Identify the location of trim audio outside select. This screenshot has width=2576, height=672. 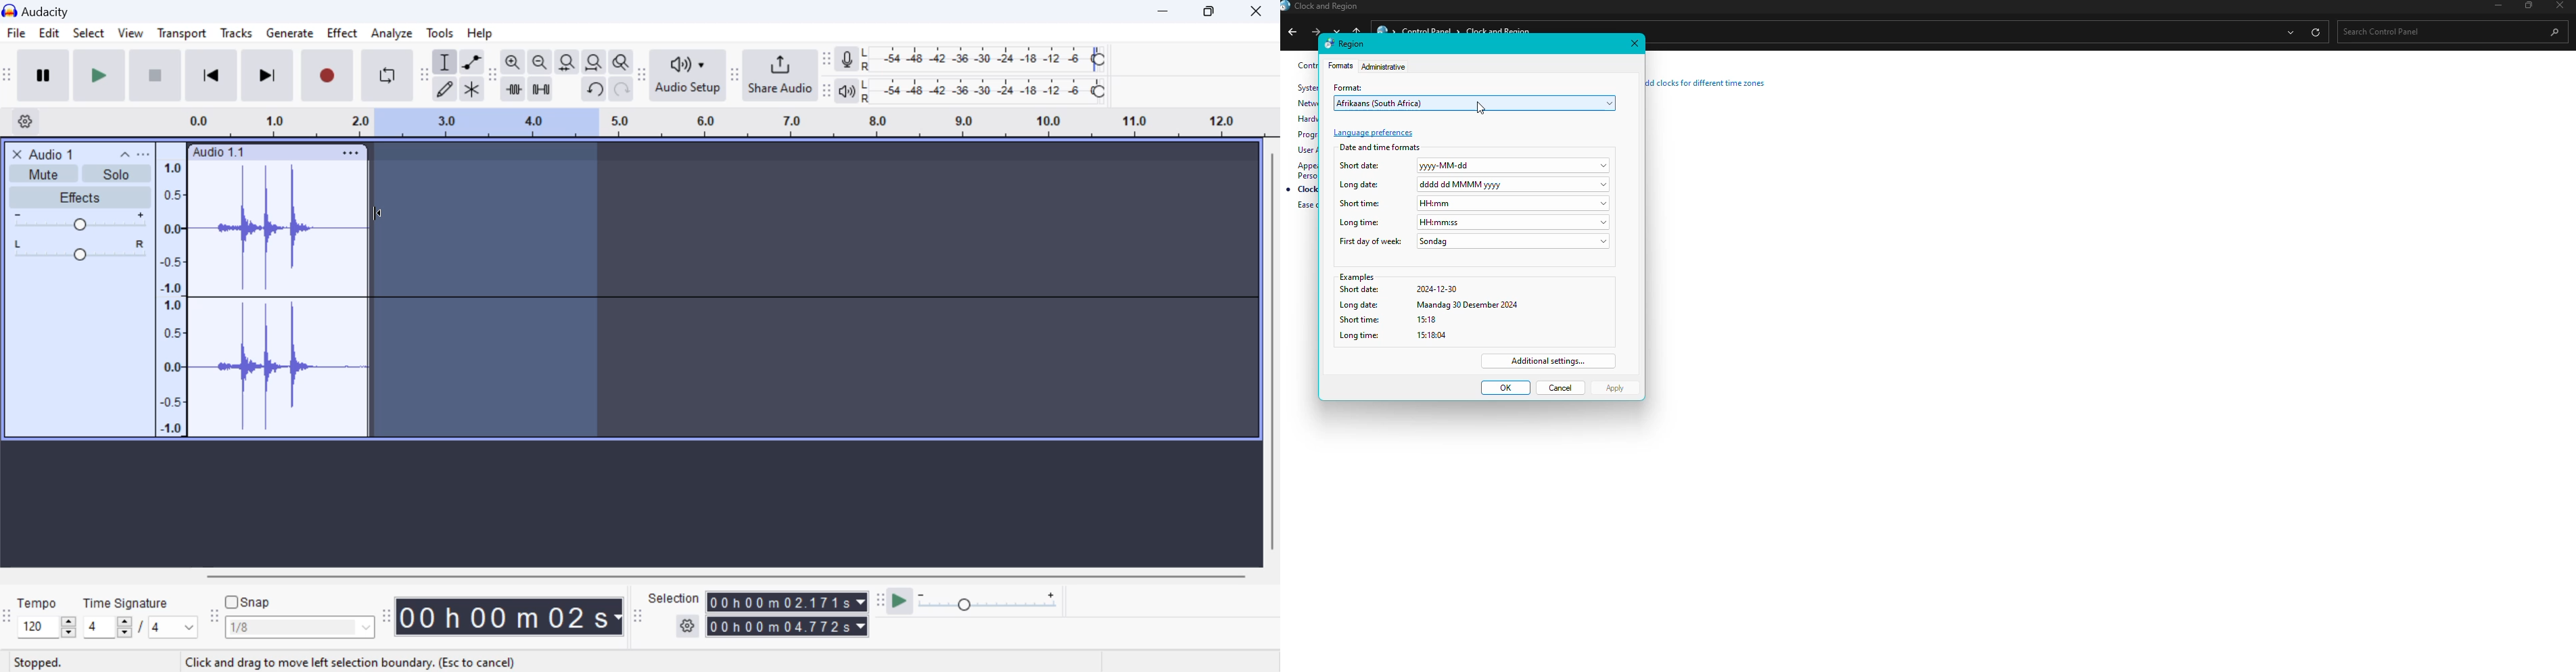
(514, 89).